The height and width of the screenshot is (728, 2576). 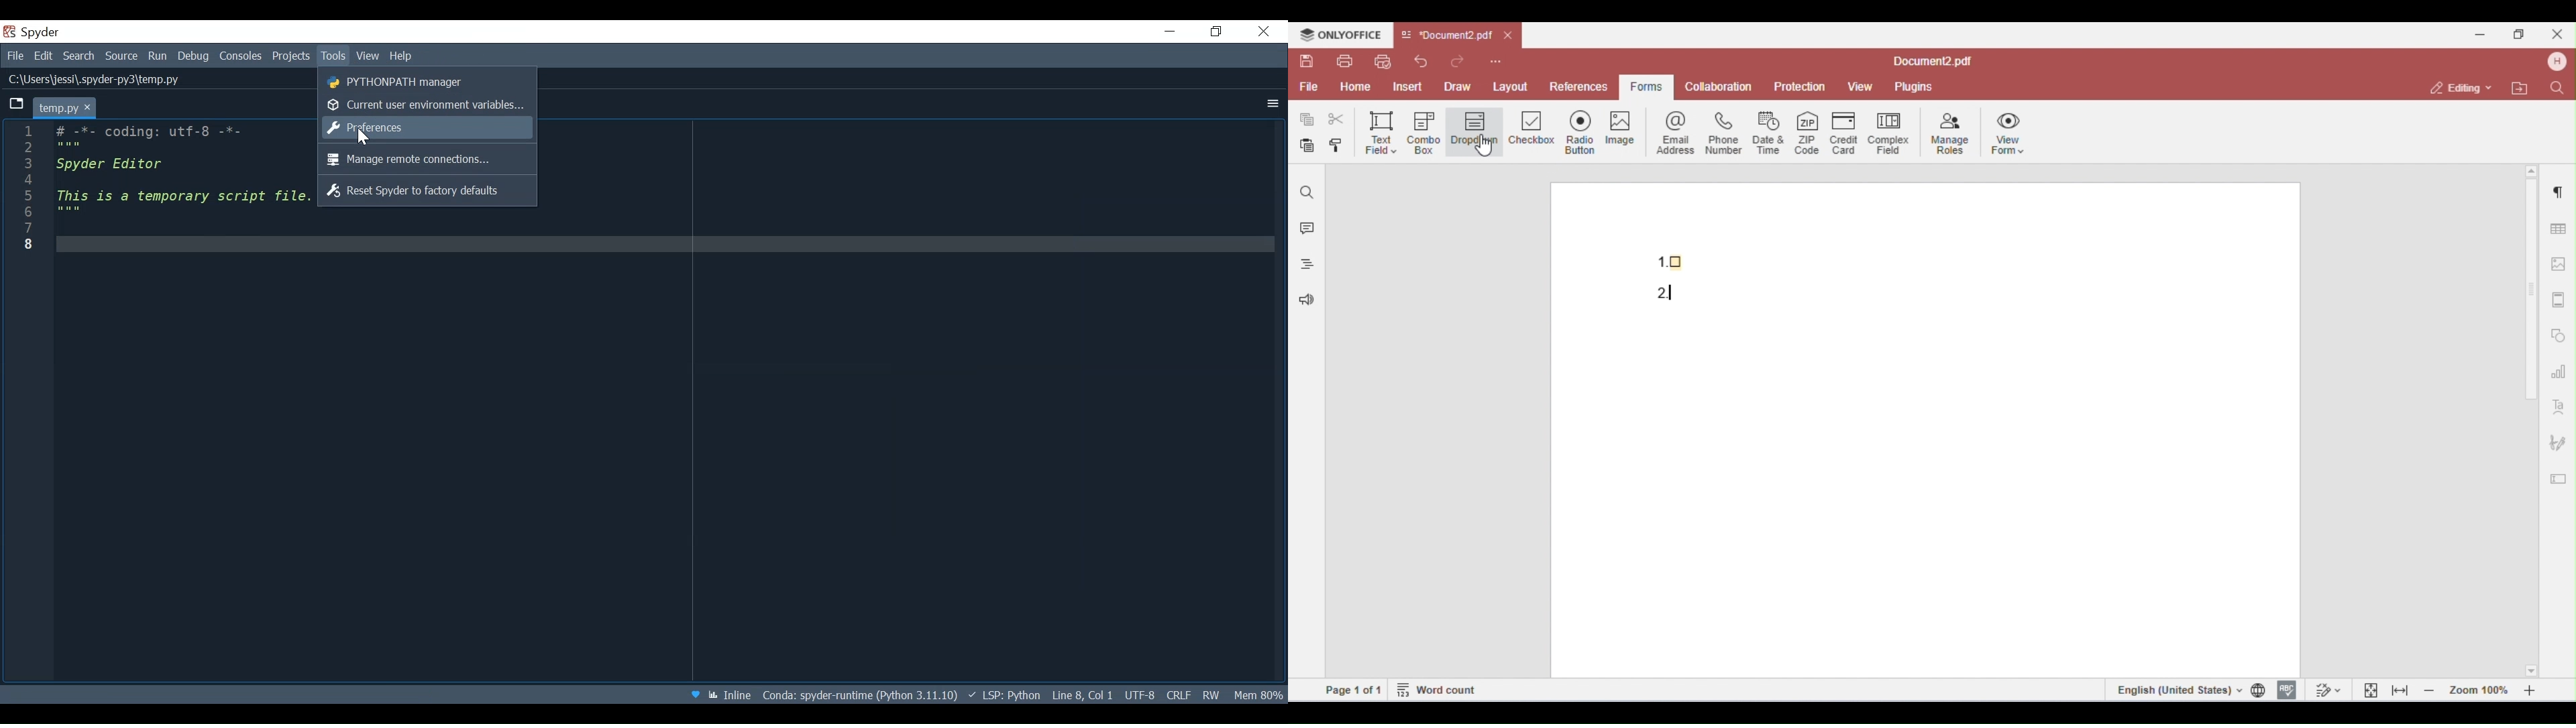 I want to click on File Path, so click(x=96, y=80).